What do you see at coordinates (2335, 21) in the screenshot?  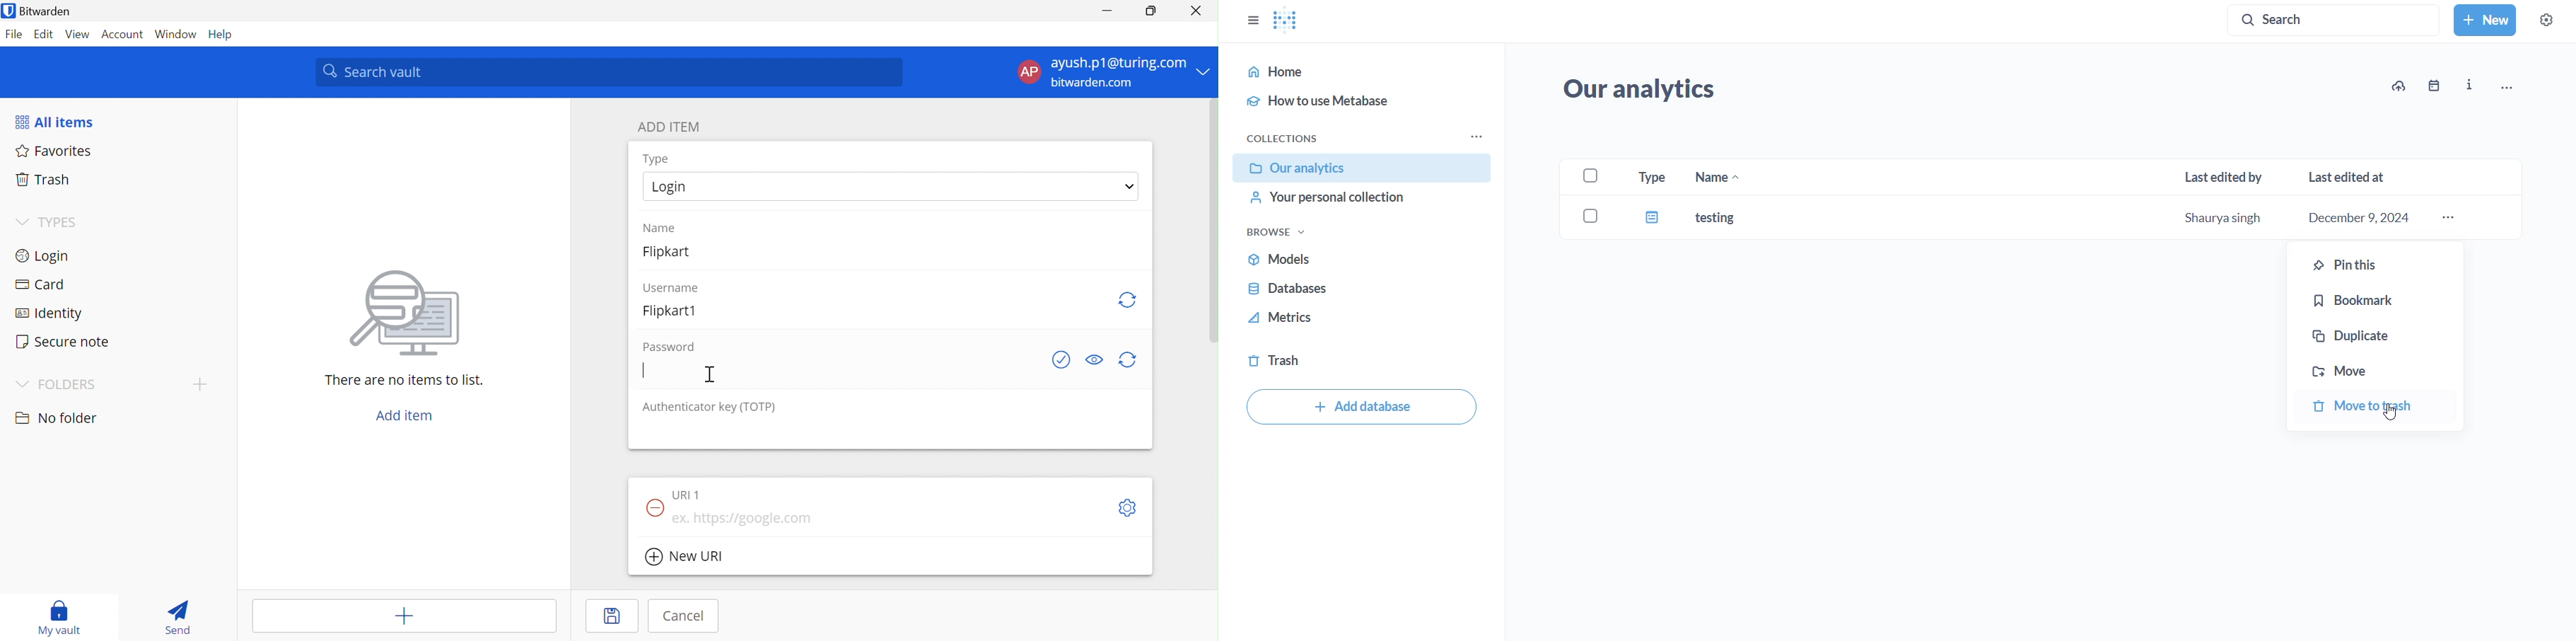 I see `search button` at bounding box center [2335, 21].